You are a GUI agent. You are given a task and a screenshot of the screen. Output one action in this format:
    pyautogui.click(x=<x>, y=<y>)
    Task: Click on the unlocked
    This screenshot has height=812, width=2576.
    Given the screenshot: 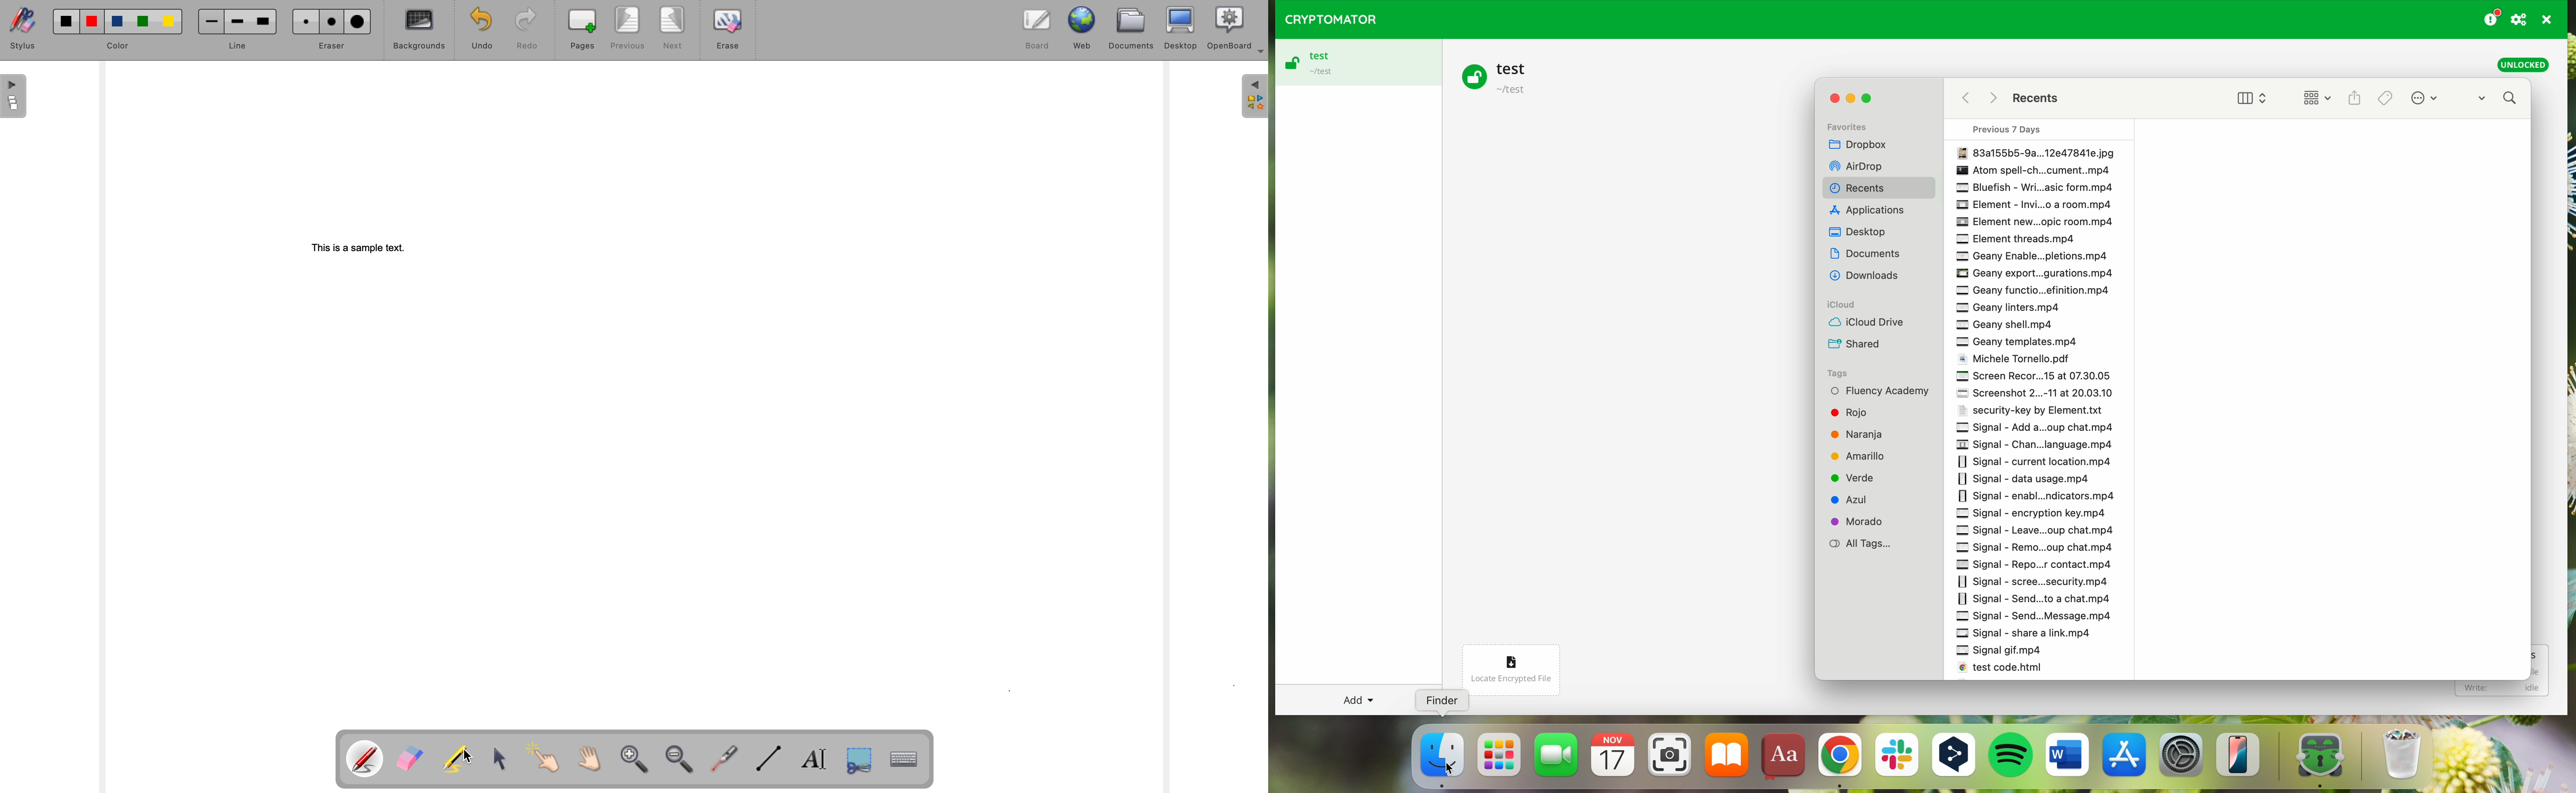 What is the action you would take?
    pyautogui.click(x=2523, y=65)
    